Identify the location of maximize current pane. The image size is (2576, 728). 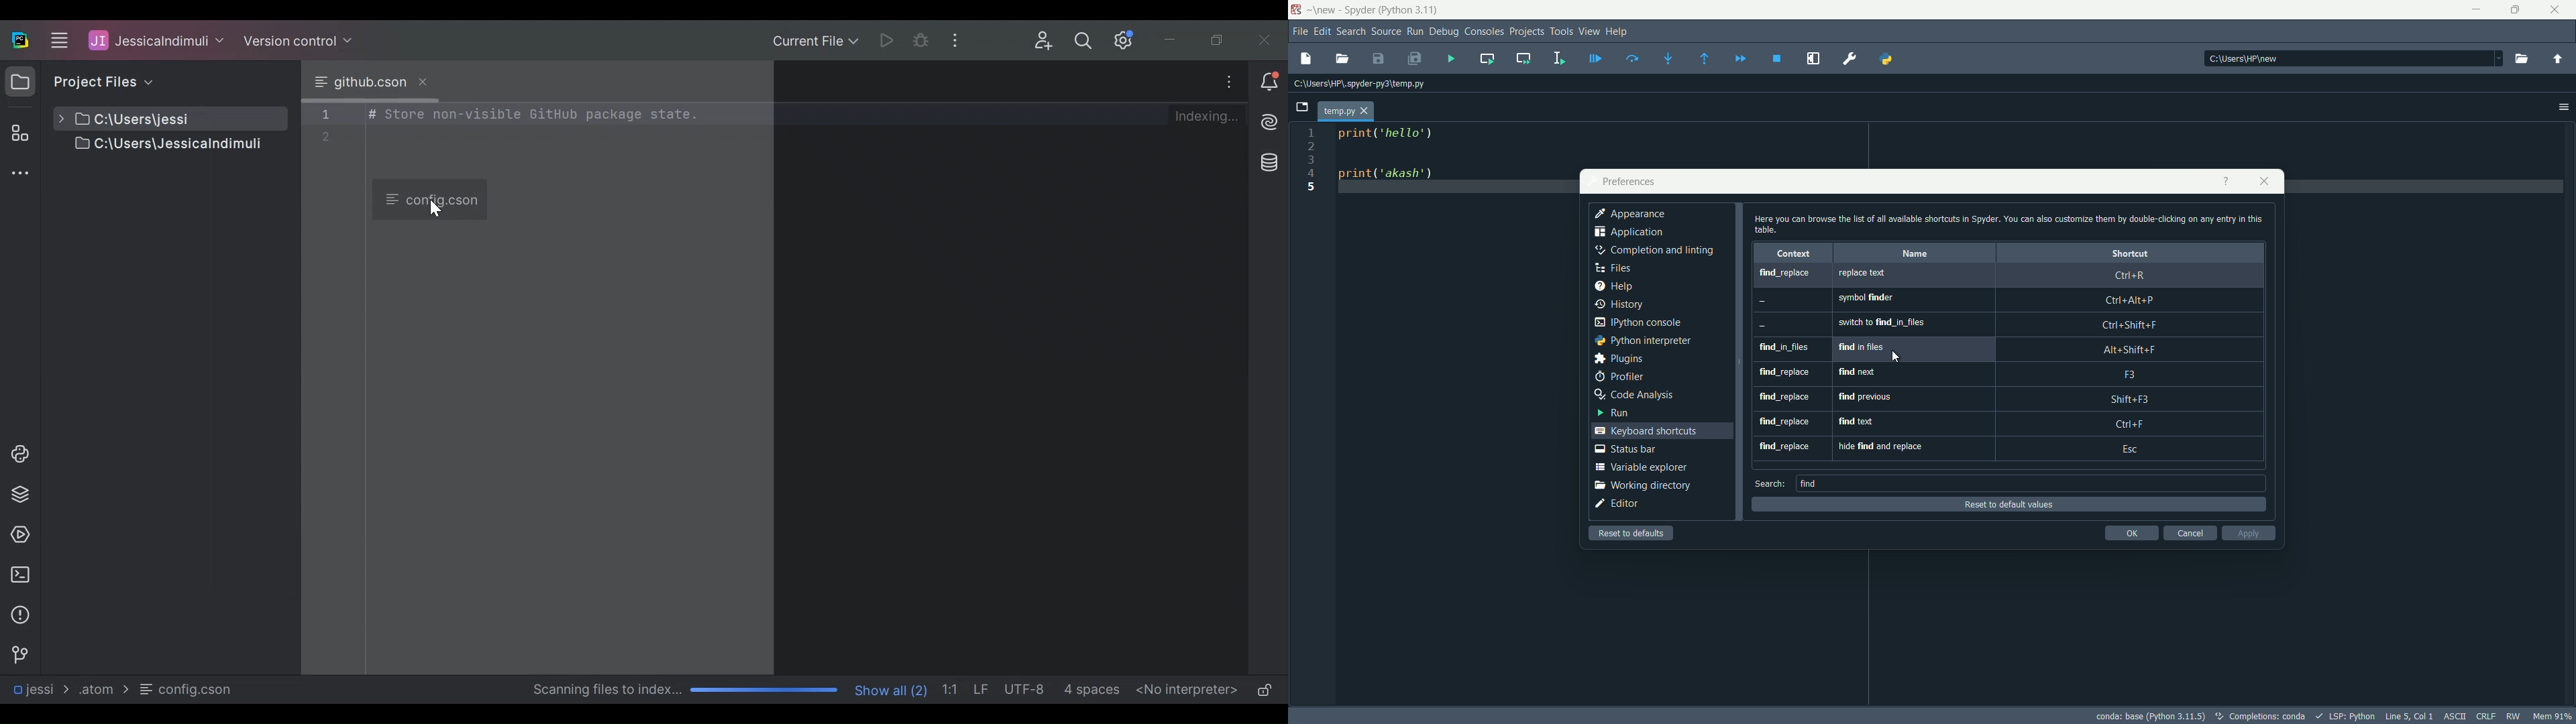
(1815, 59).